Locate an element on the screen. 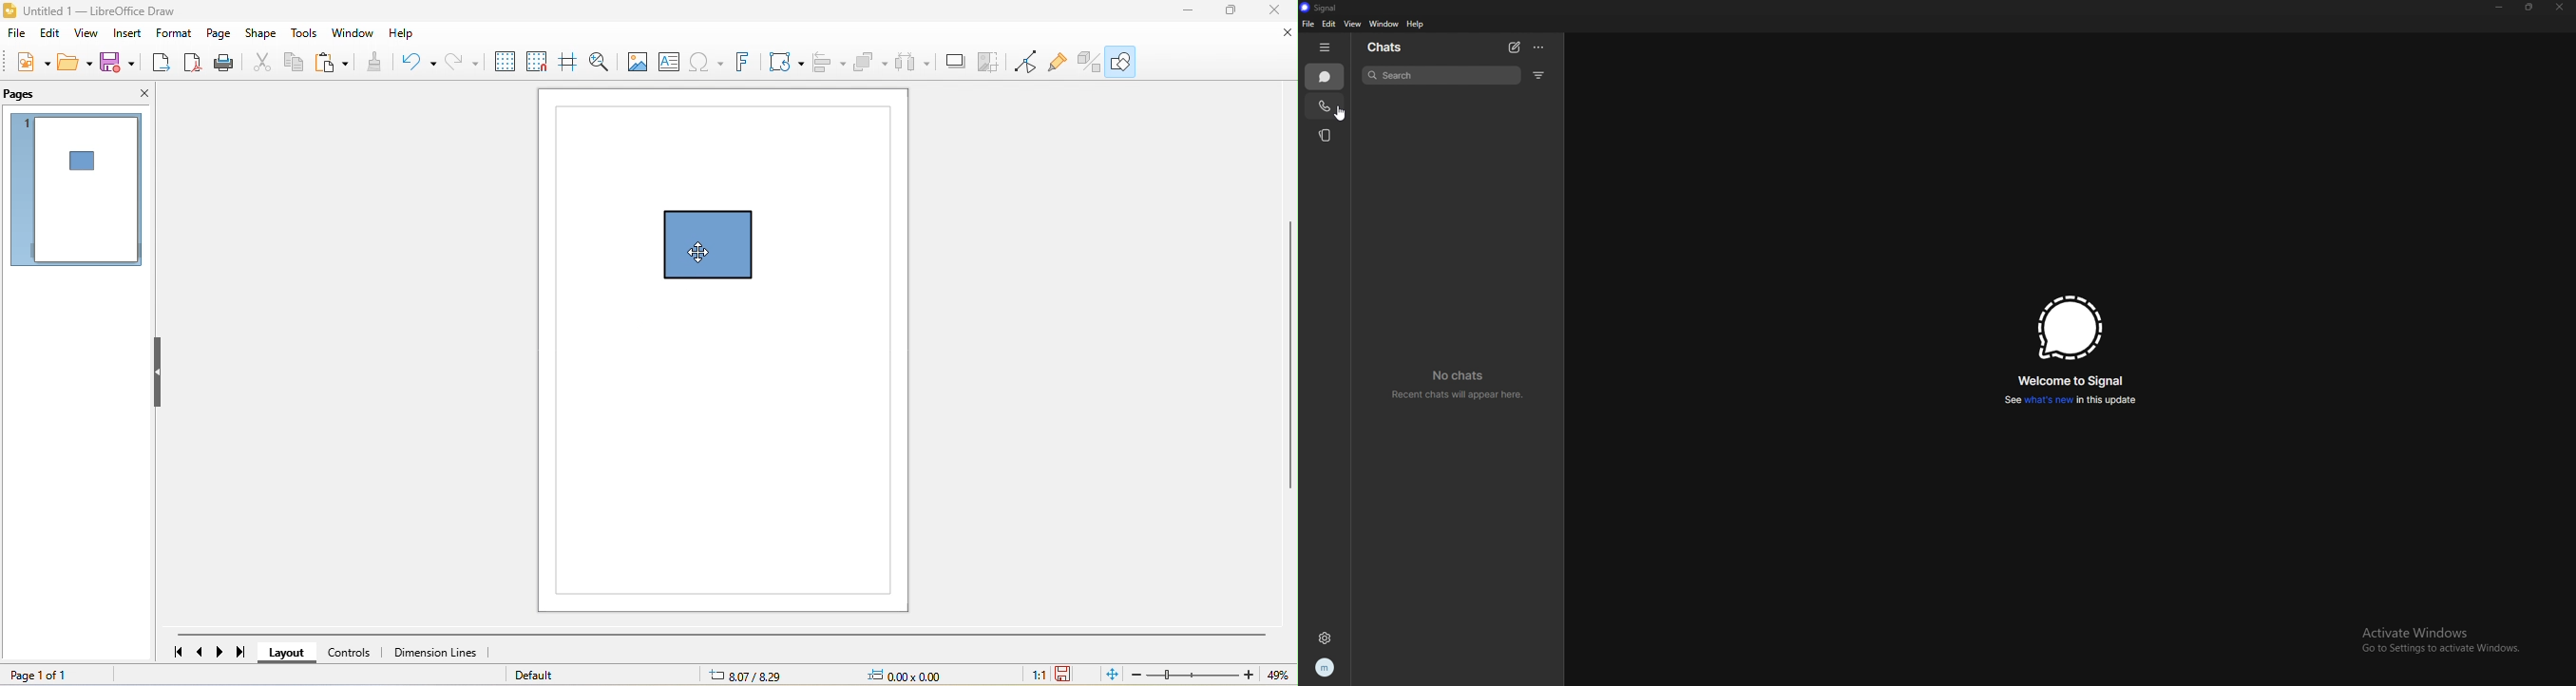 Image resolution: width=2576 pixels, height=700 pixels. image is located at coordinates (637, 61).